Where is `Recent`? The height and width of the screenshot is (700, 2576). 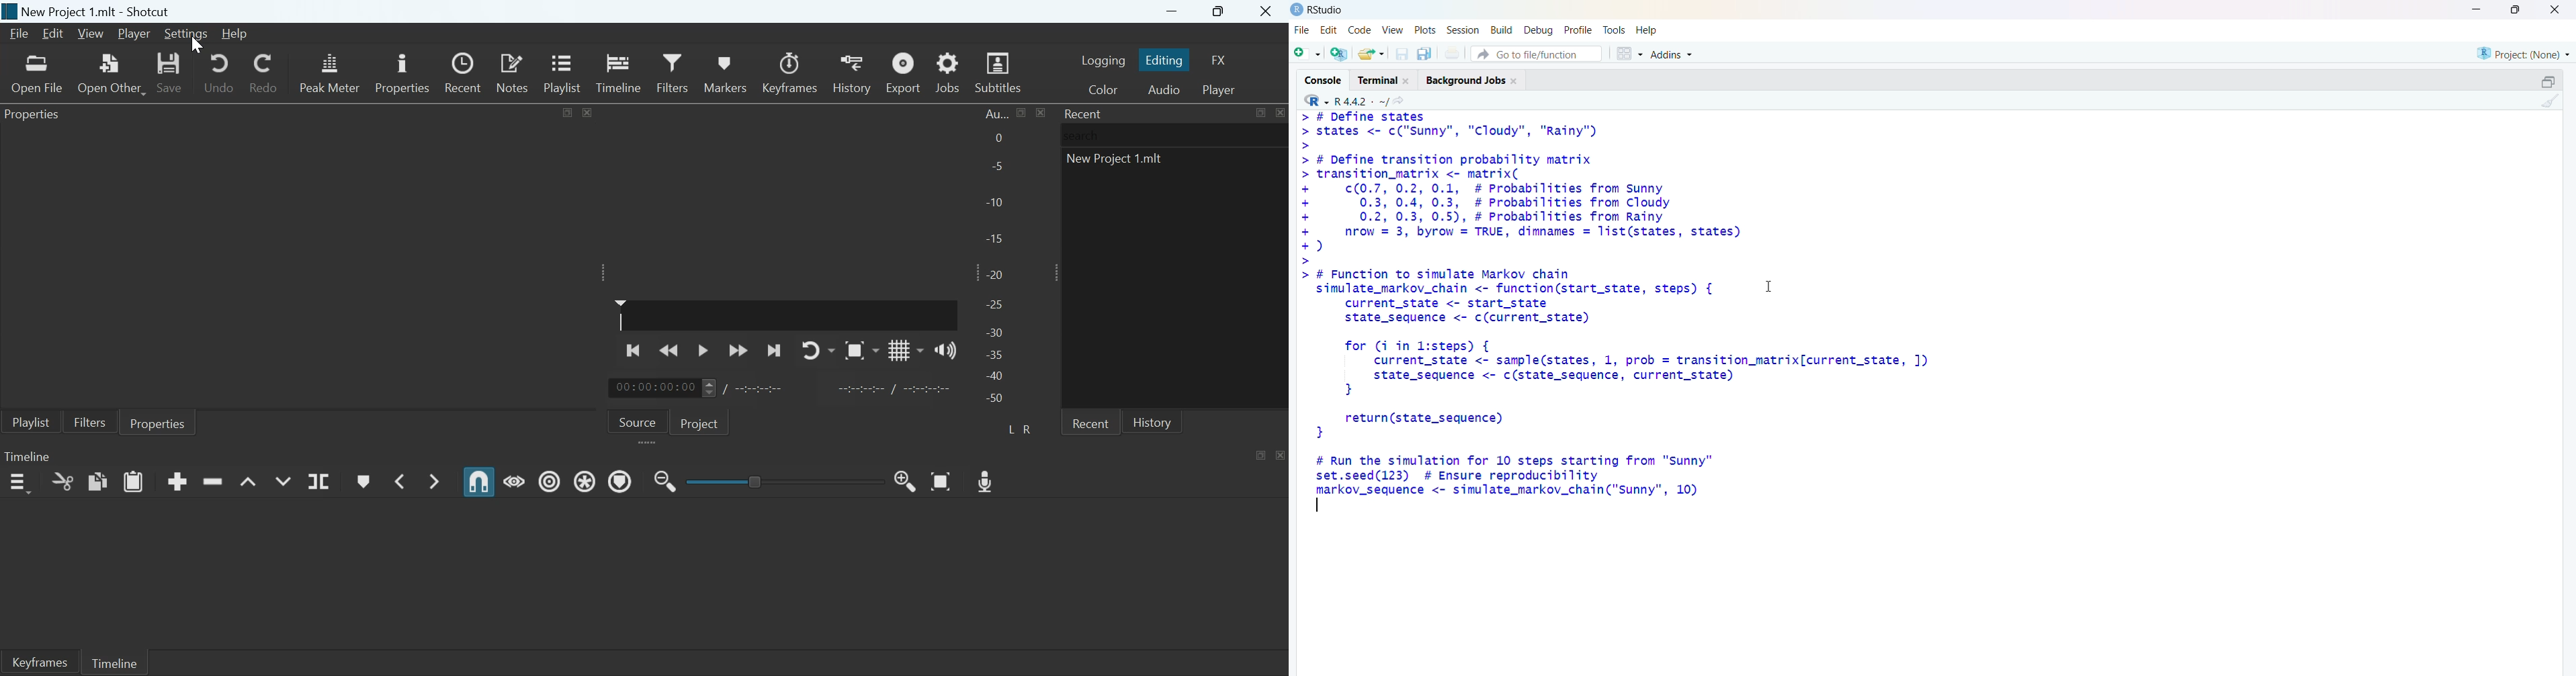 Recent is located at coordinates (465, 73).